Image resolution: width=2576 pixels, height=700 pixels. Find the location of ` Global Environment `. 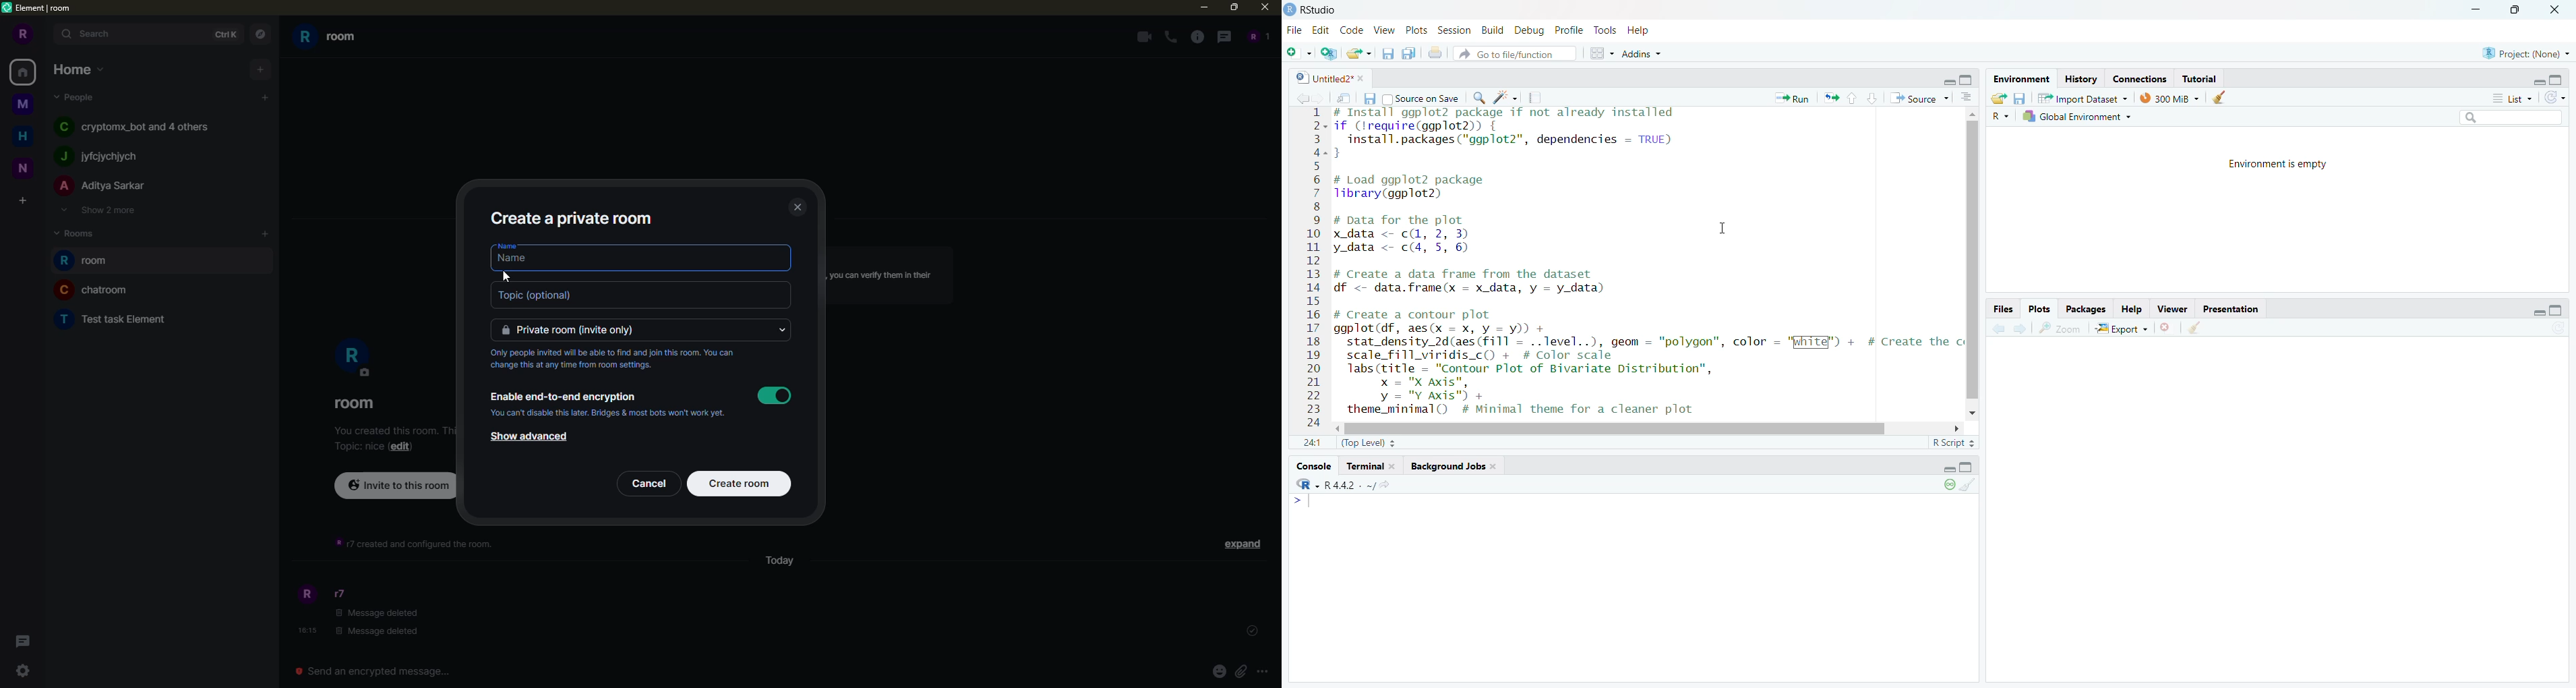

 Global Environment  is located at coordinates (2082, 117).